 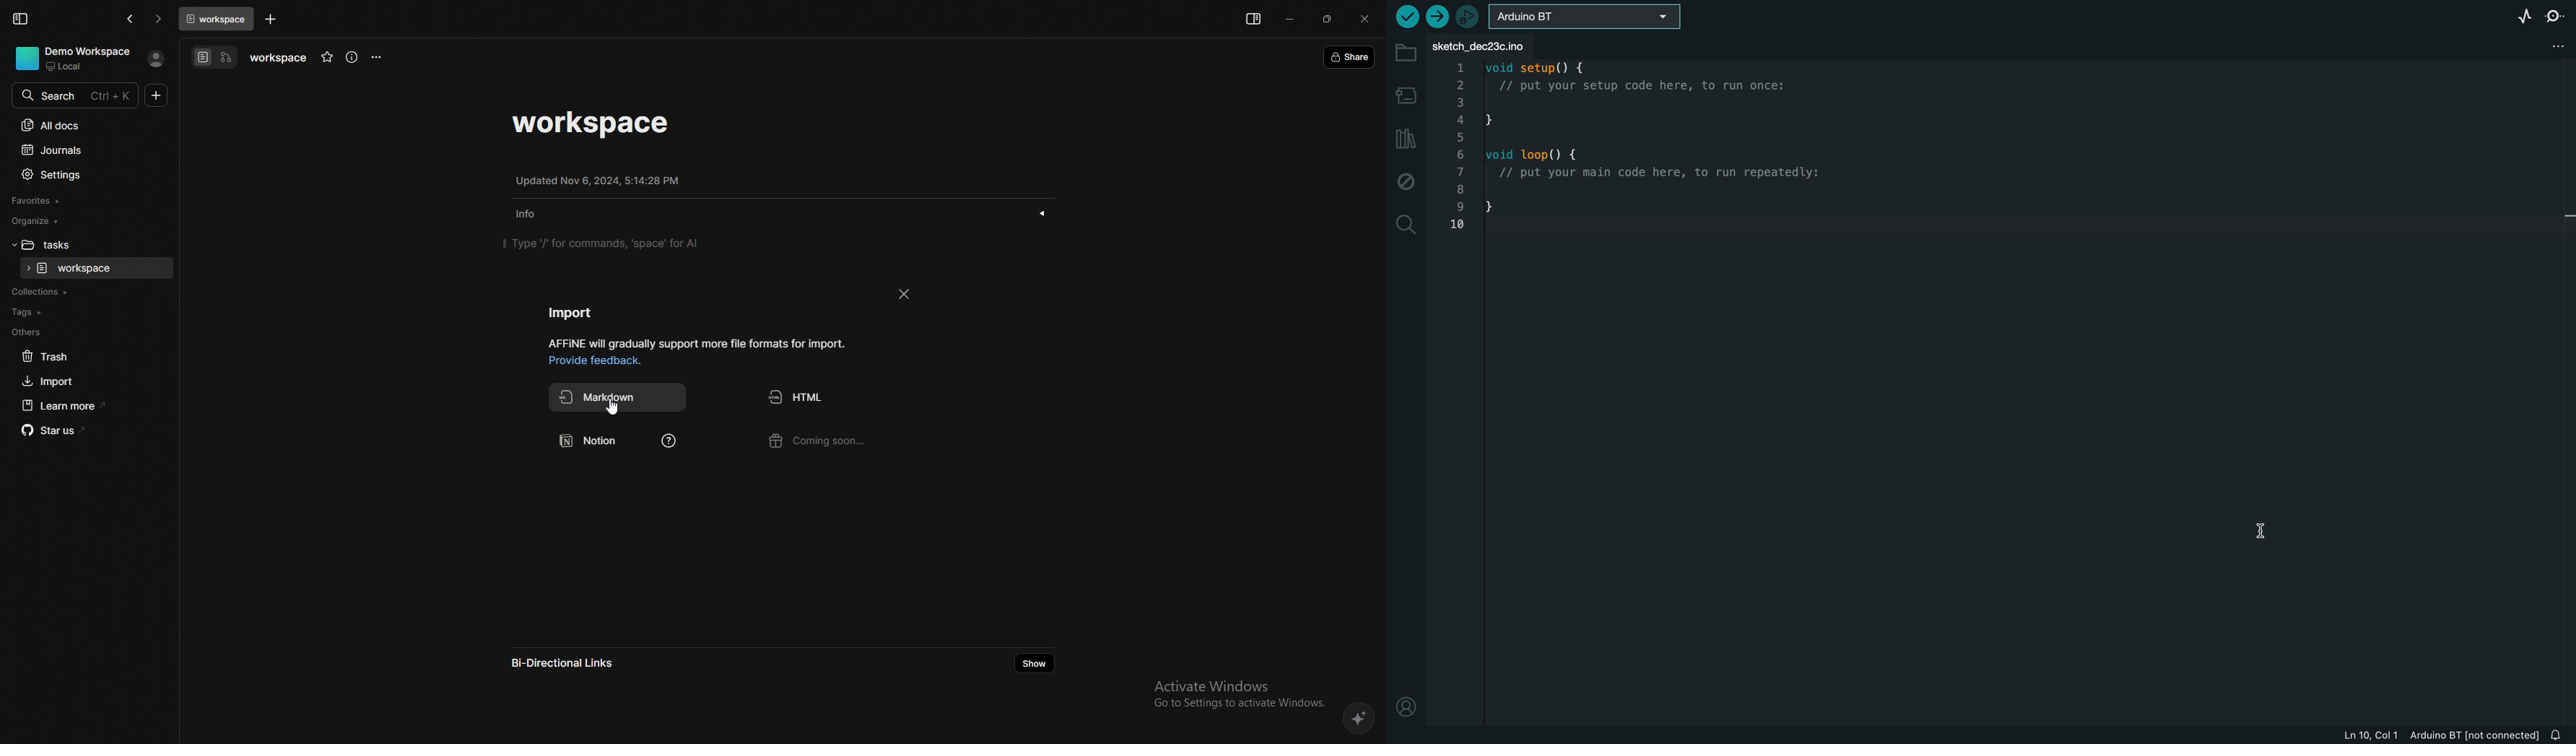 What do you see at coordinates (1289, 18) in the screenshot?
I see `minimize` at bounding box center [1289, 18].